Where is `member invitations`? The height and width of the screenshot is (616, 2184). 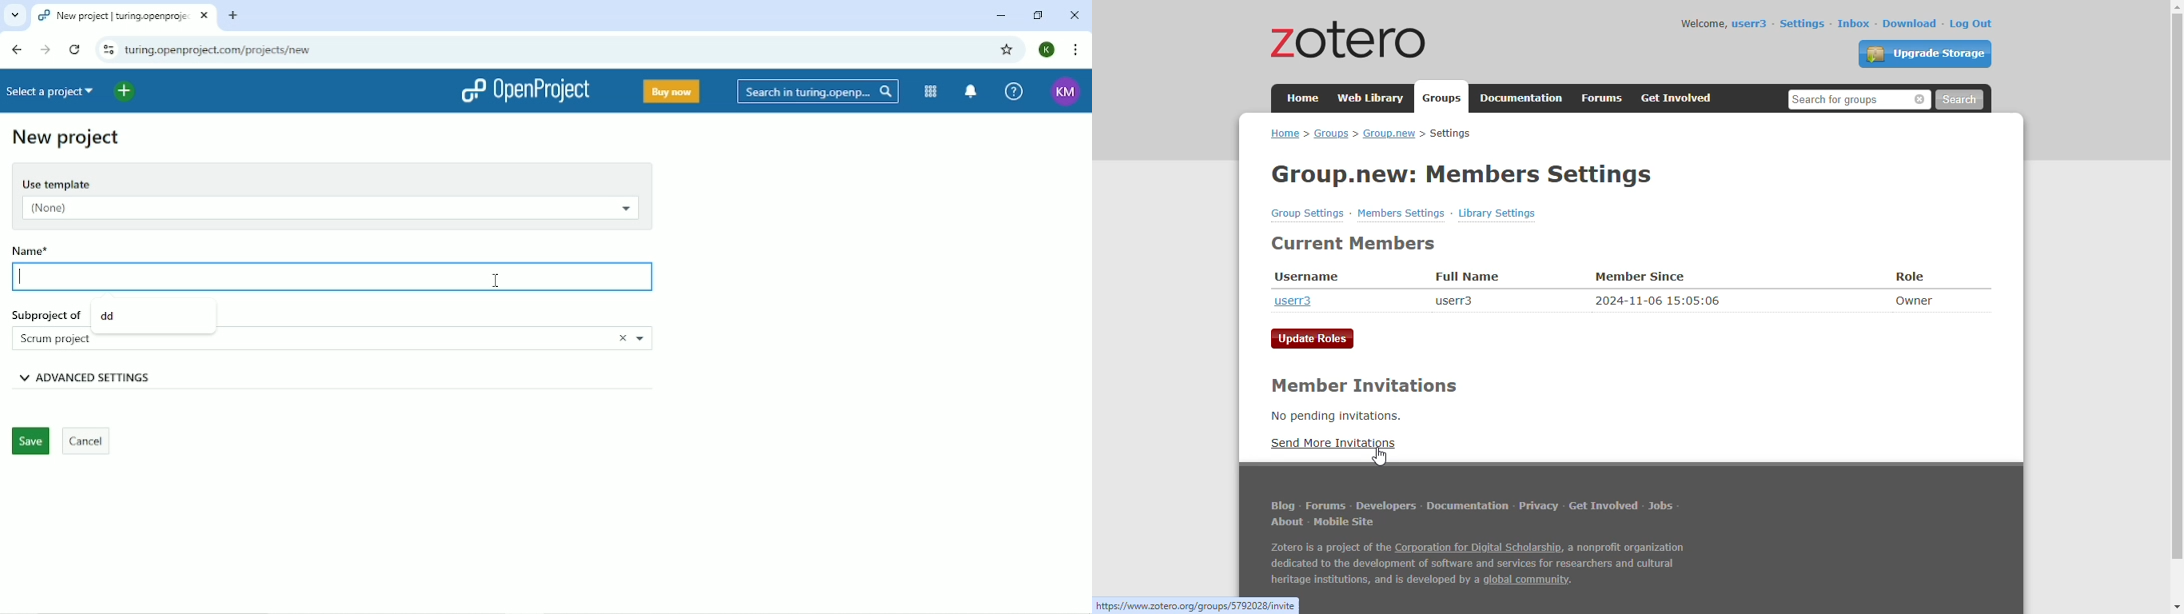 member invitations is located at coordinates (1362, 386).